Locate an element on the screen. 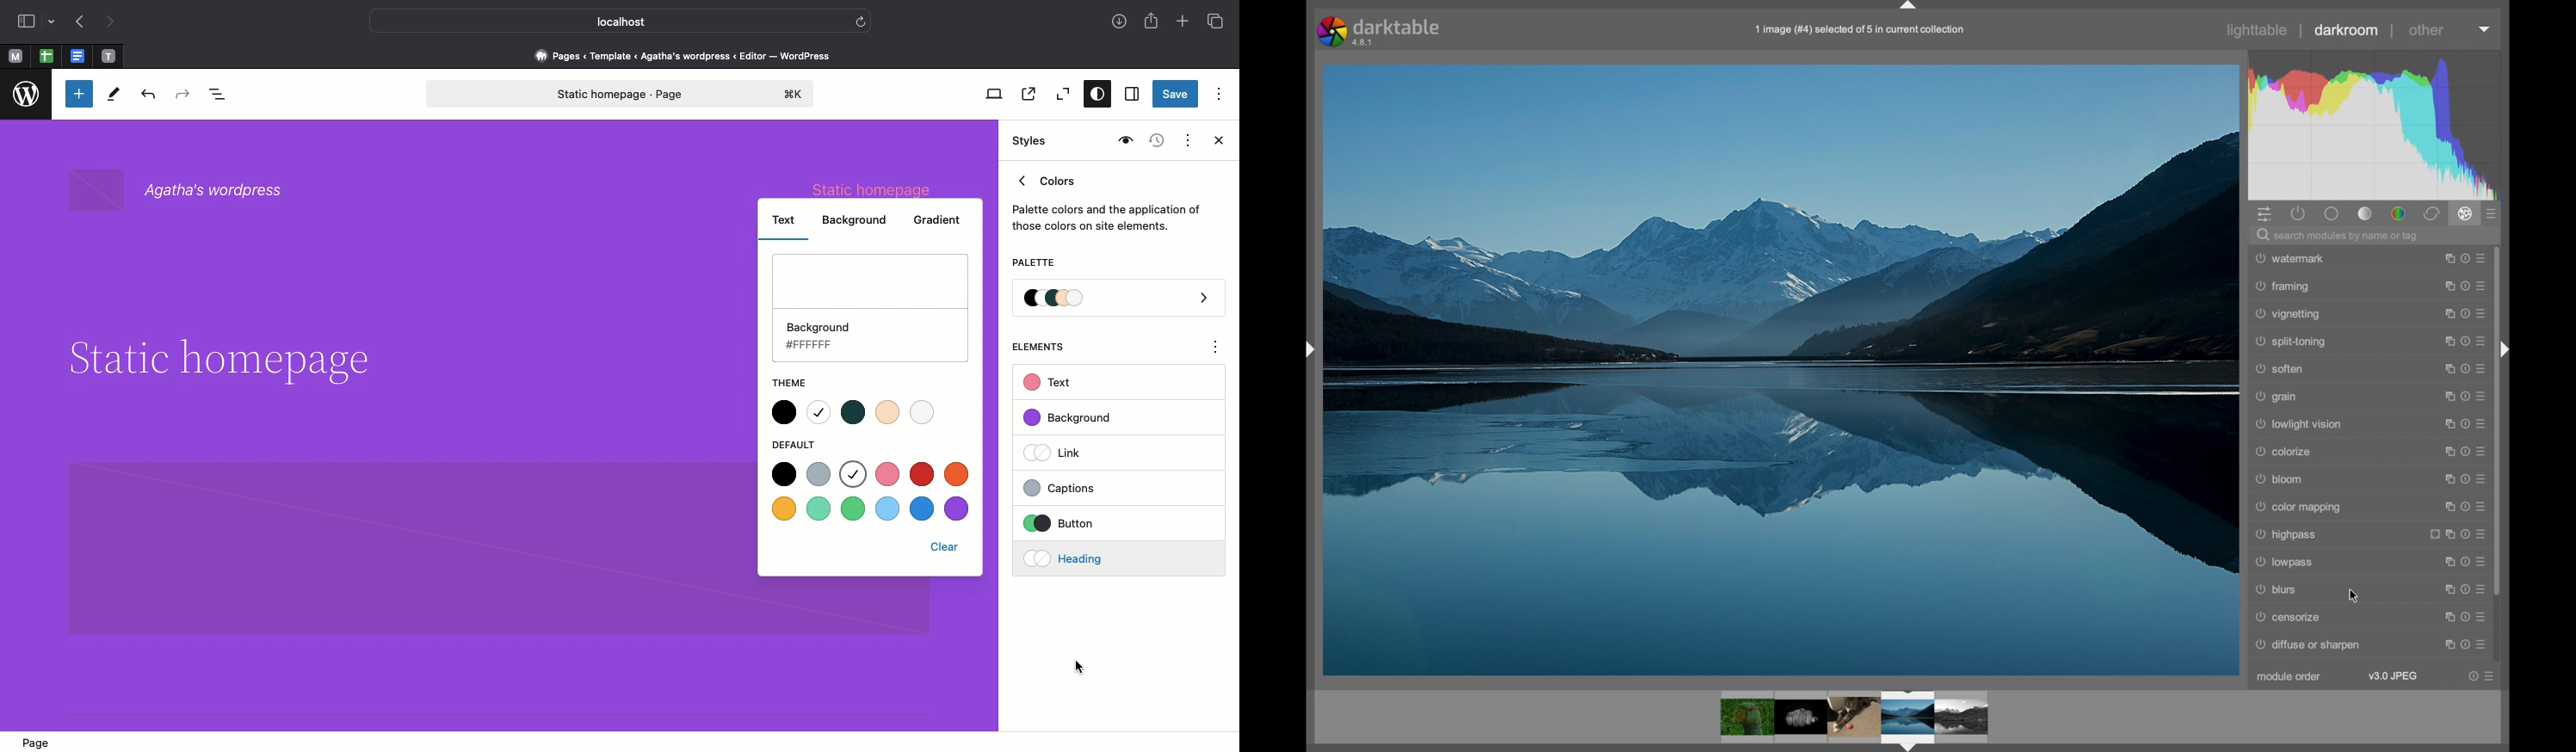 This screenshot has height=756, width=2576. Static homepage is located at coordinates (622, 94).